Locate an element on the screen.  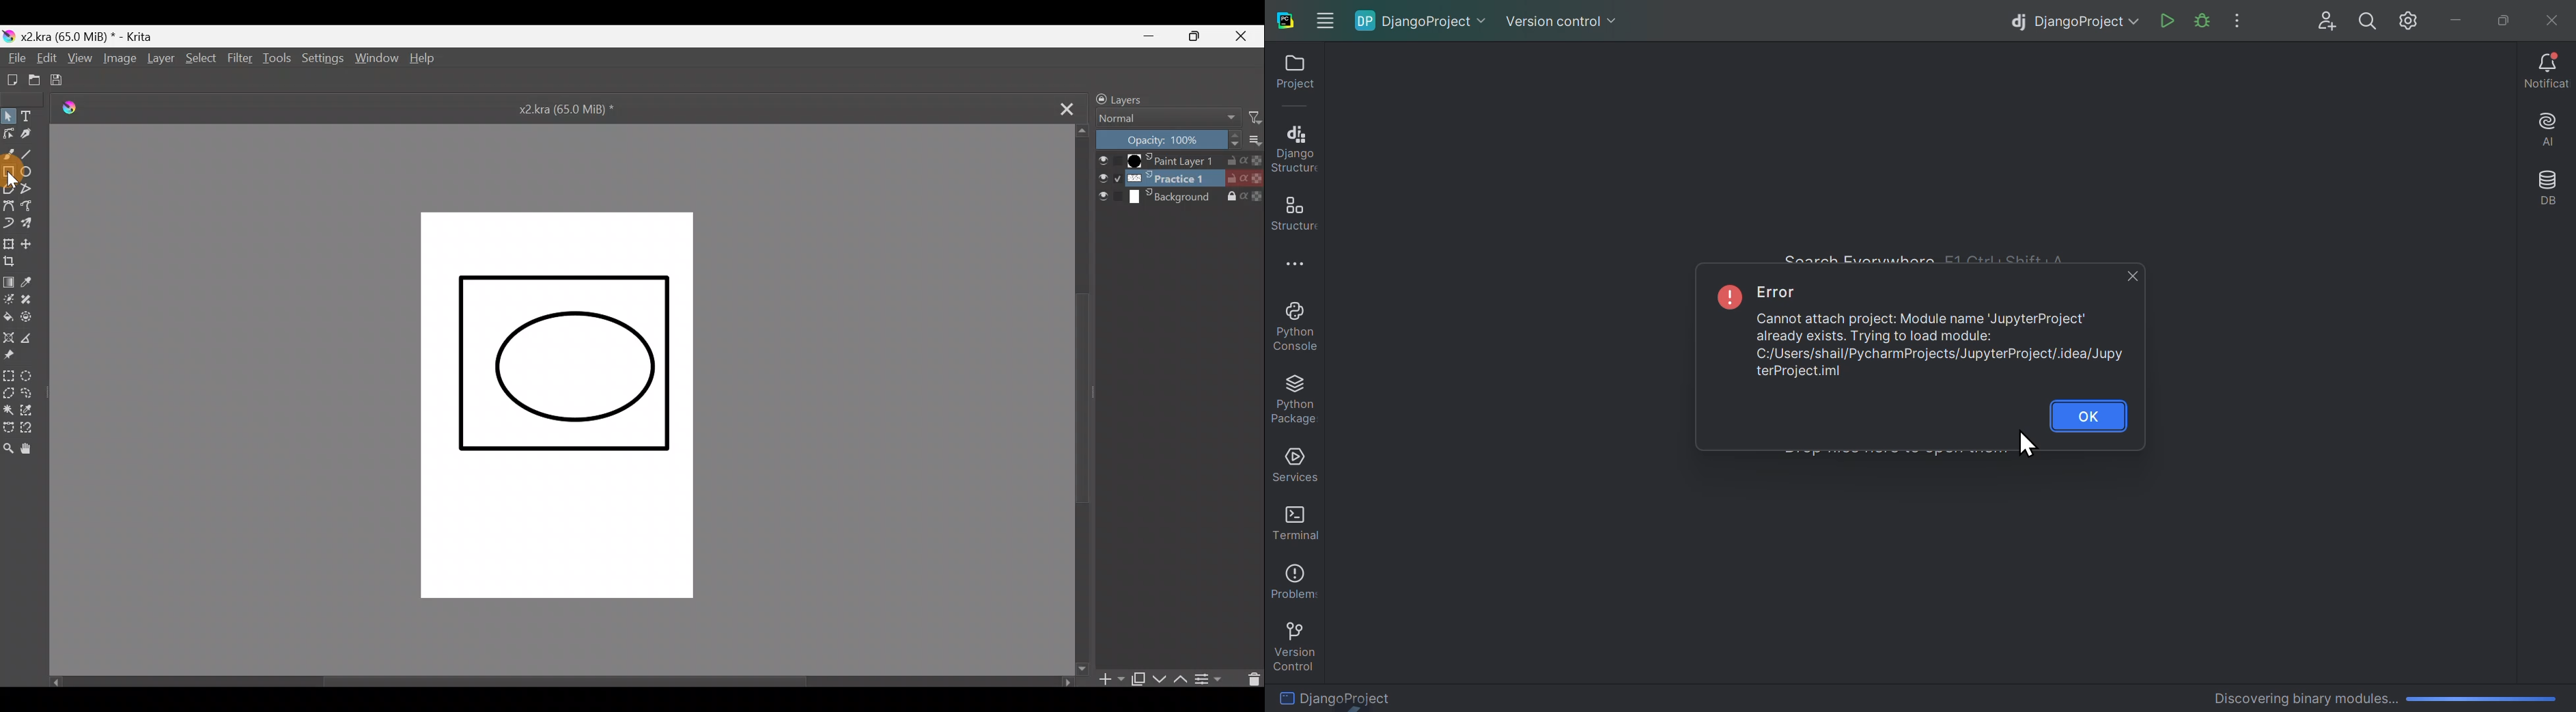
Edit is located at coordinates (43, 58).